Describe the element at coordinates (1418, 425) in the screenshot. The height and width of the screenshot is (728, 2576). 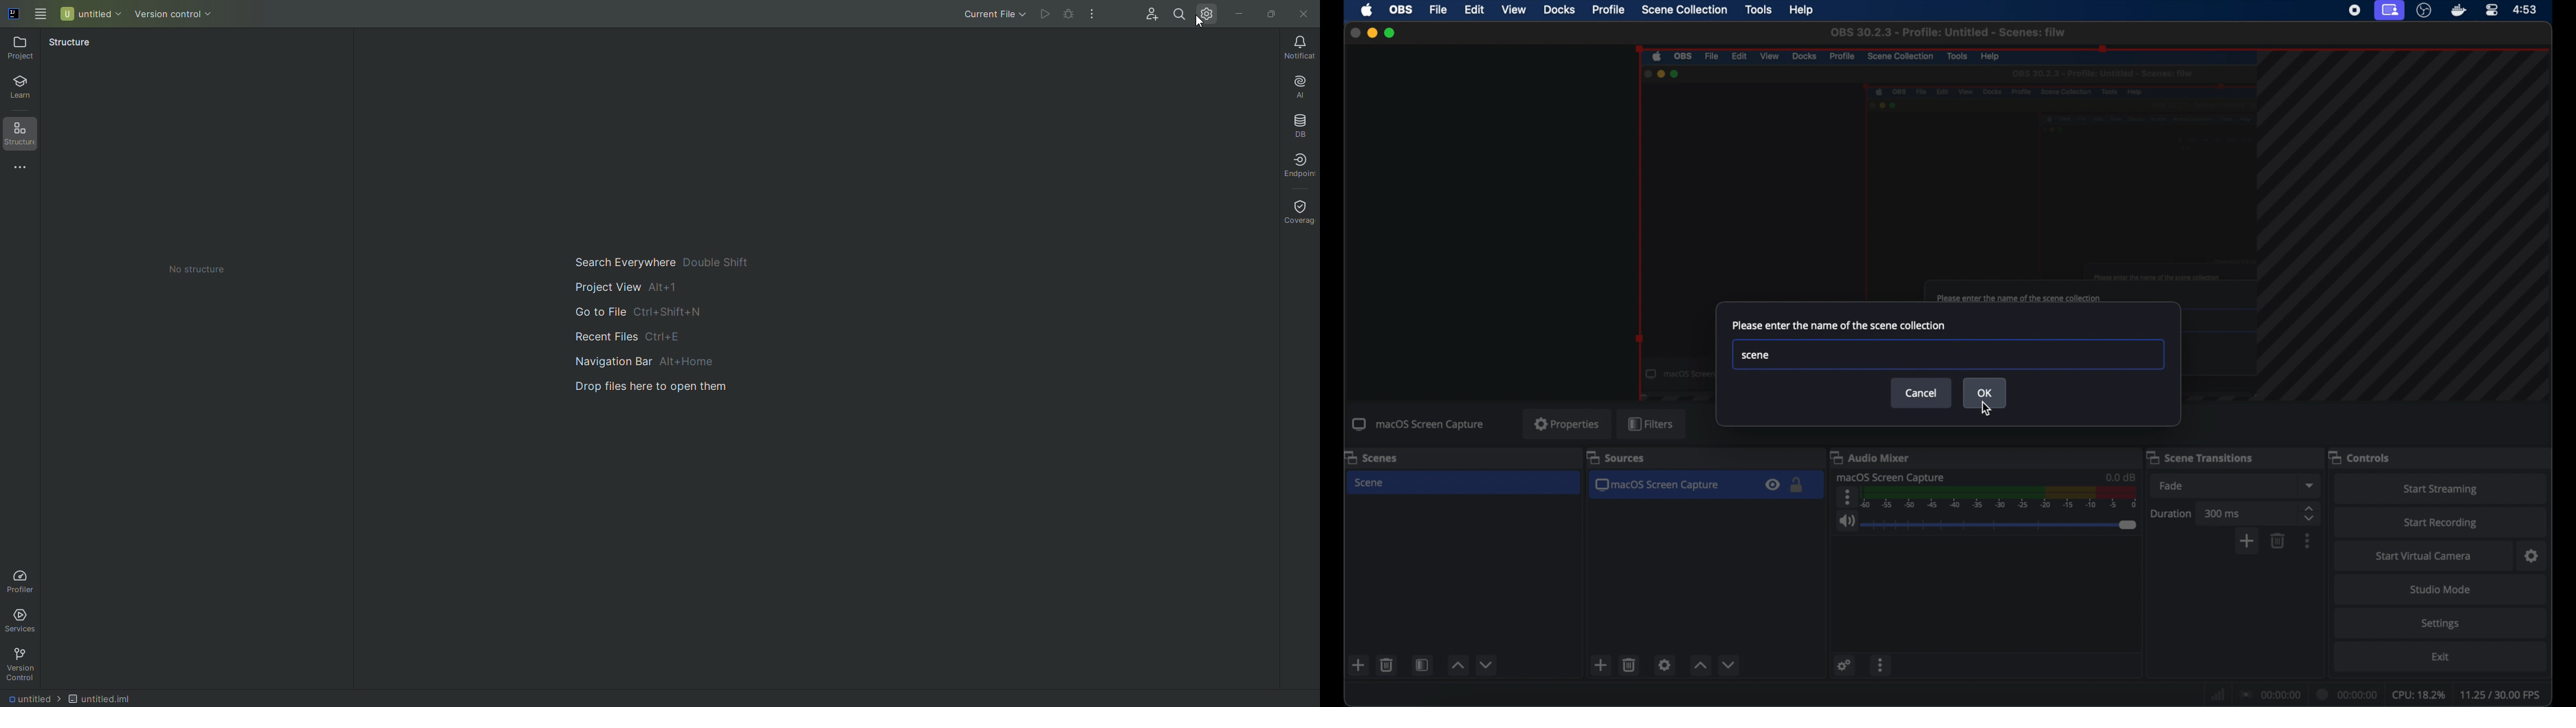
I see `macOS screen capture` at that location.